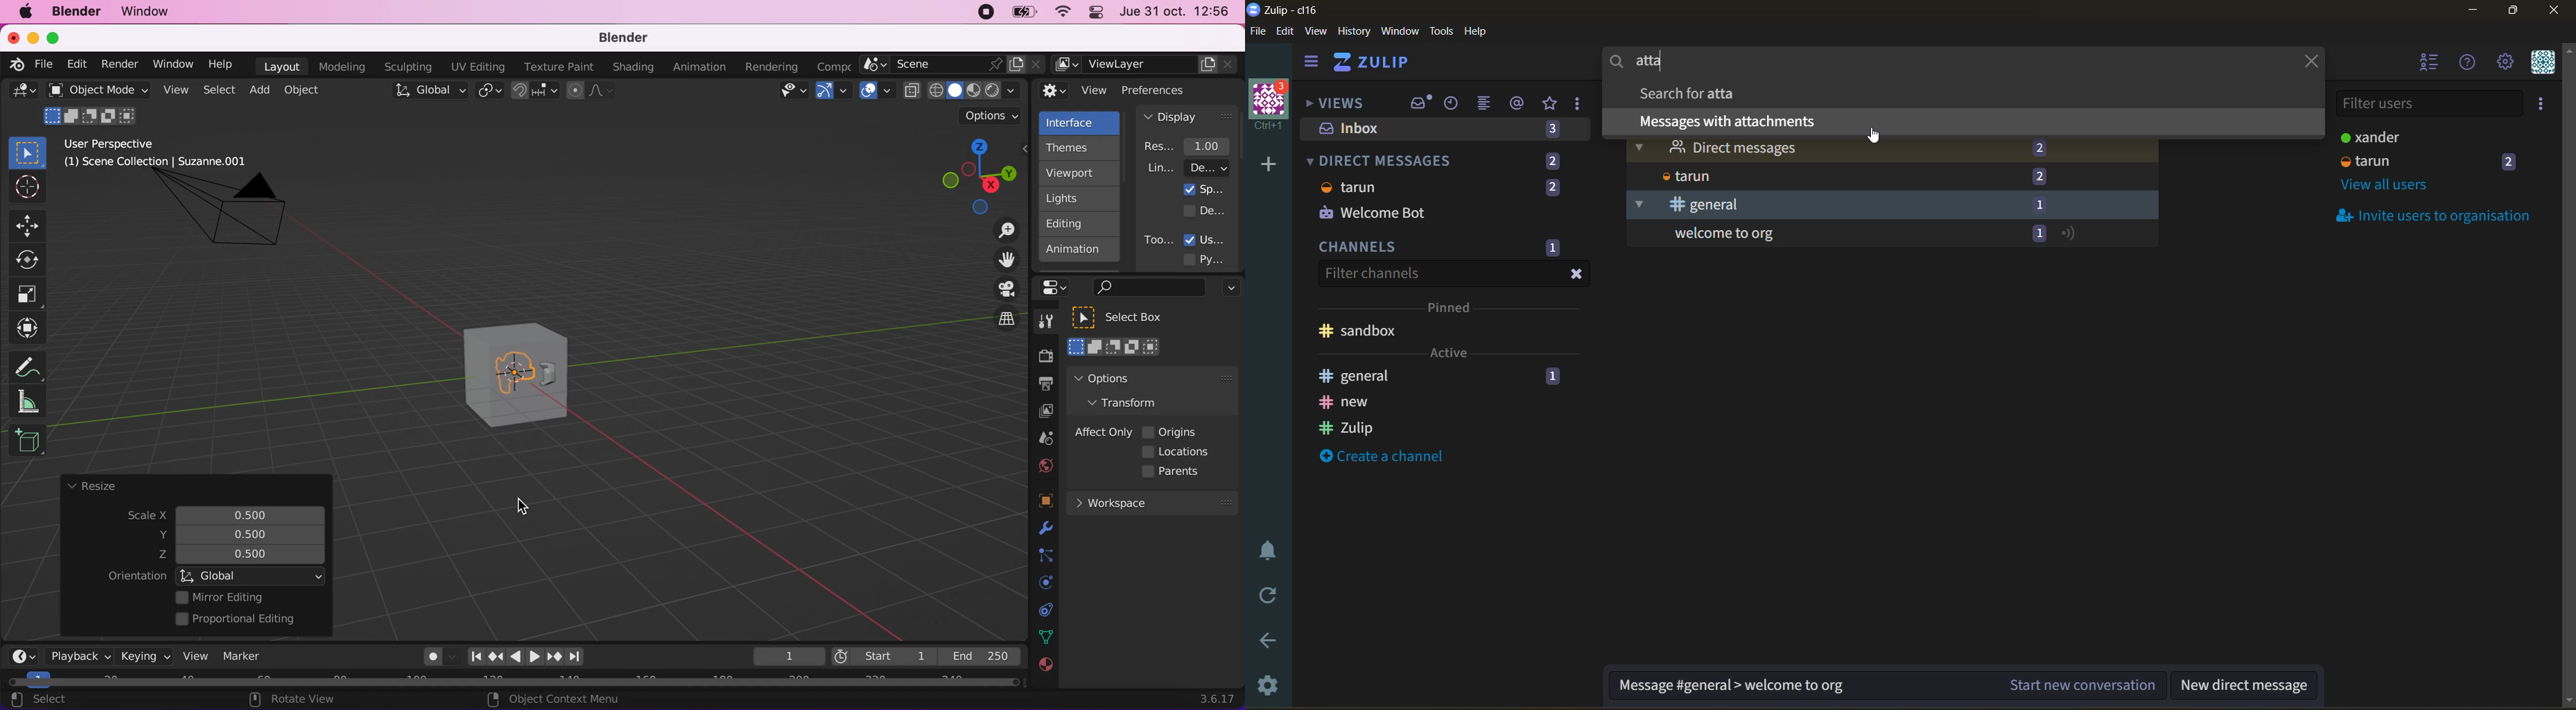 The image size is (2576, 728). I want to click on minimize, so click(2473, 10).